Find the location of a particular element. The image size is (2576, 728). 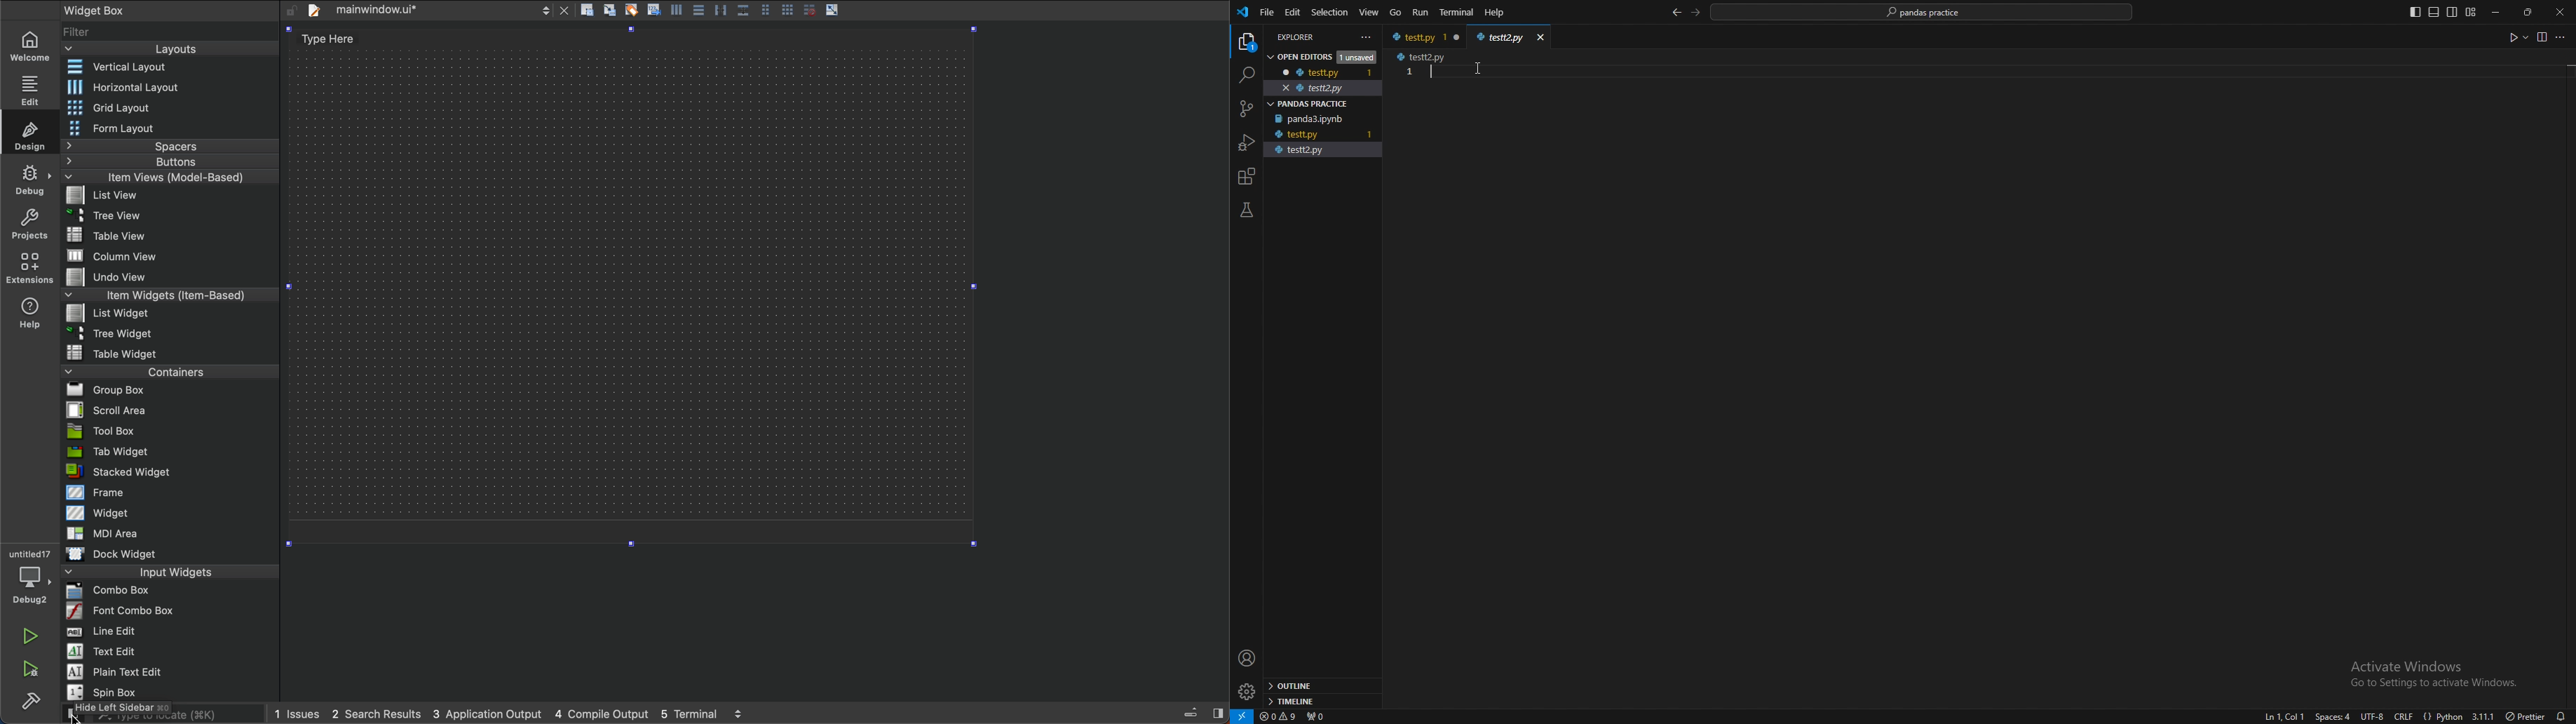

Hide left sidebar is located at coordinates (116, 709).